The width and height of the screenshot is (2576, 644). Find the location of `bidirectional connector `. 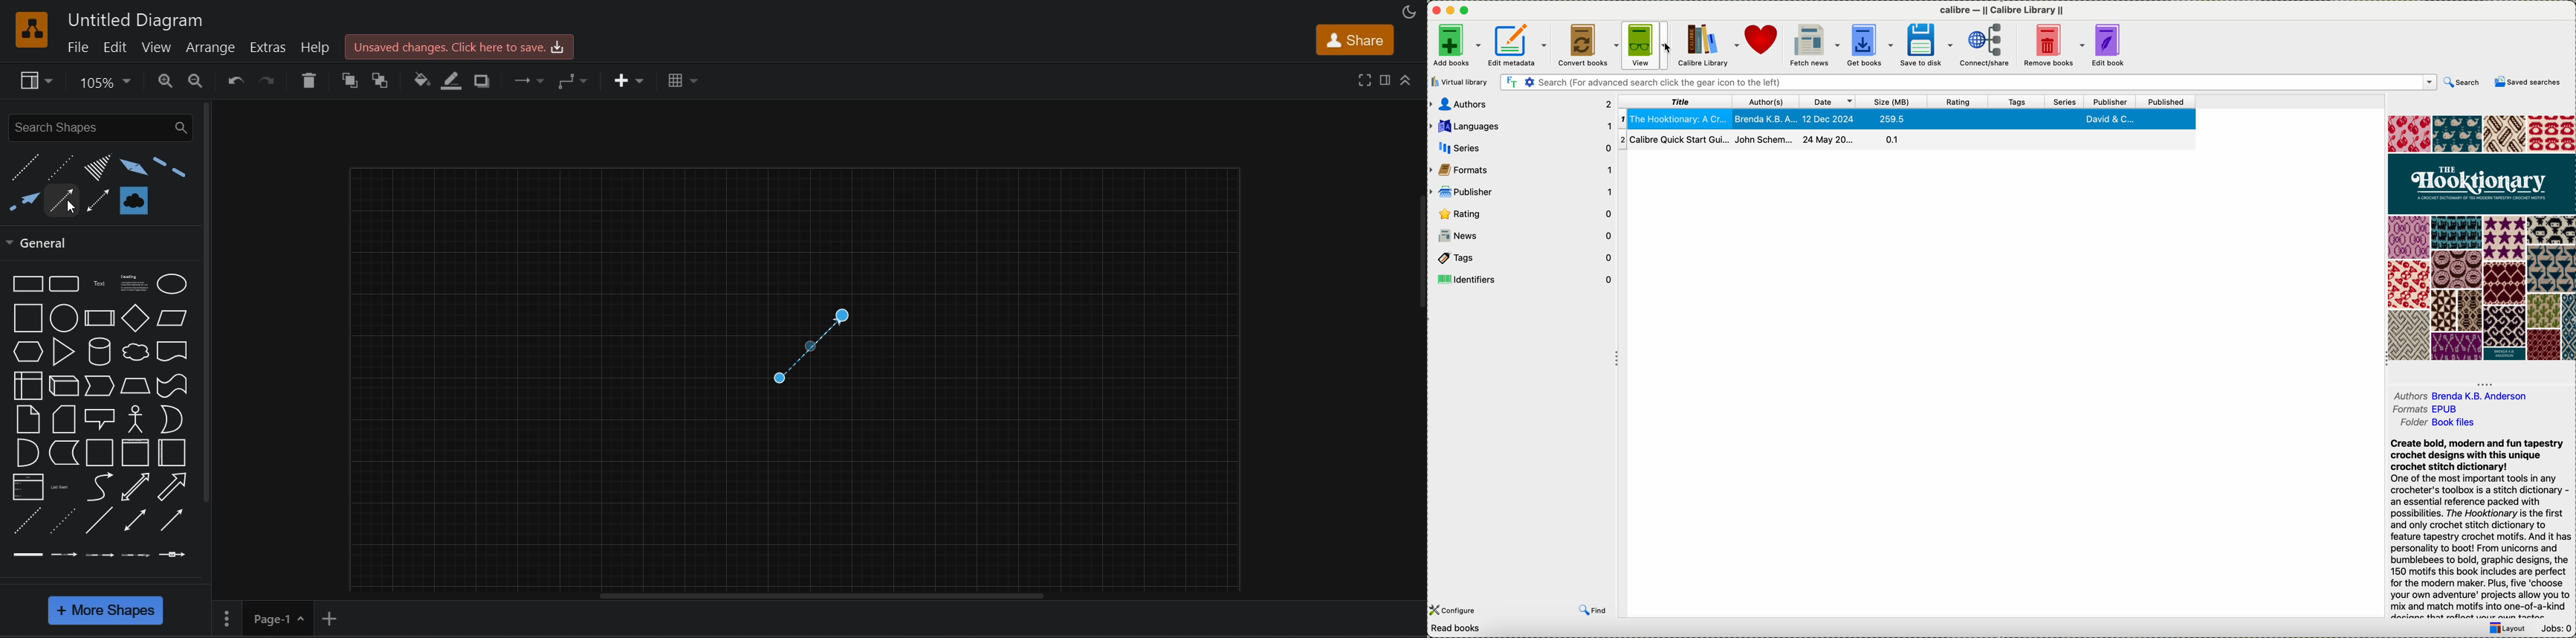

bidirectional connector  is located at coordinates (134, 521).